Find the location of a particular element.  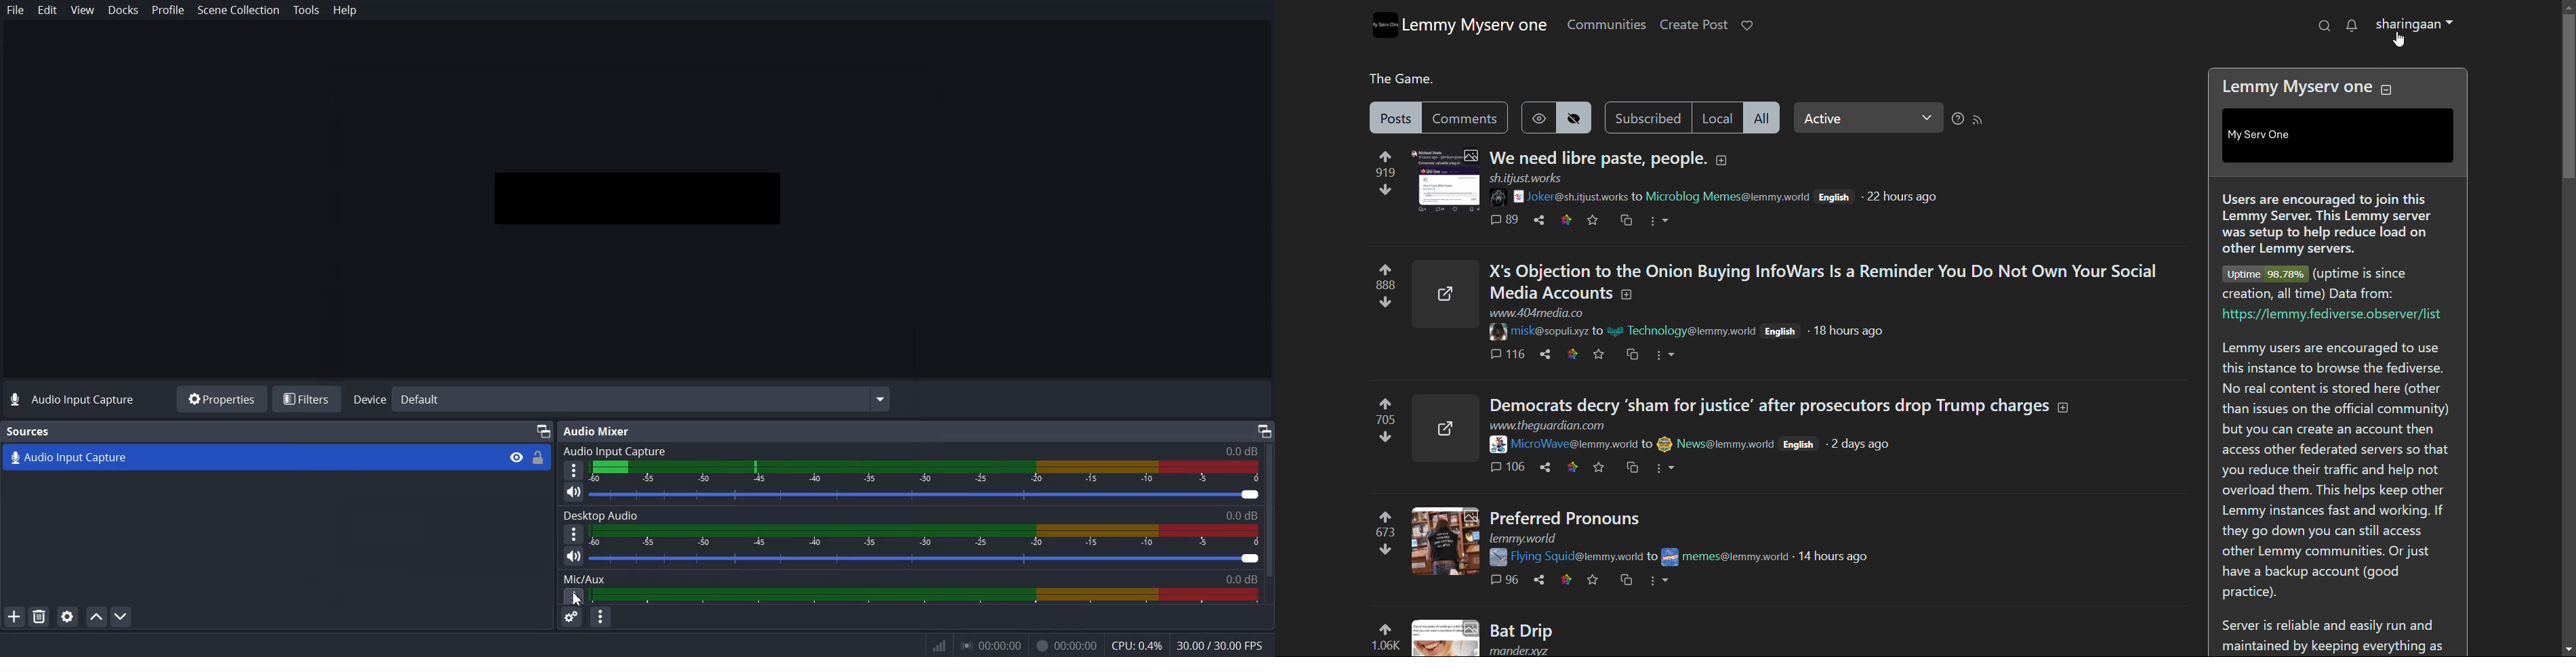

Audio mixer menu is located at coordinates (604, 618).